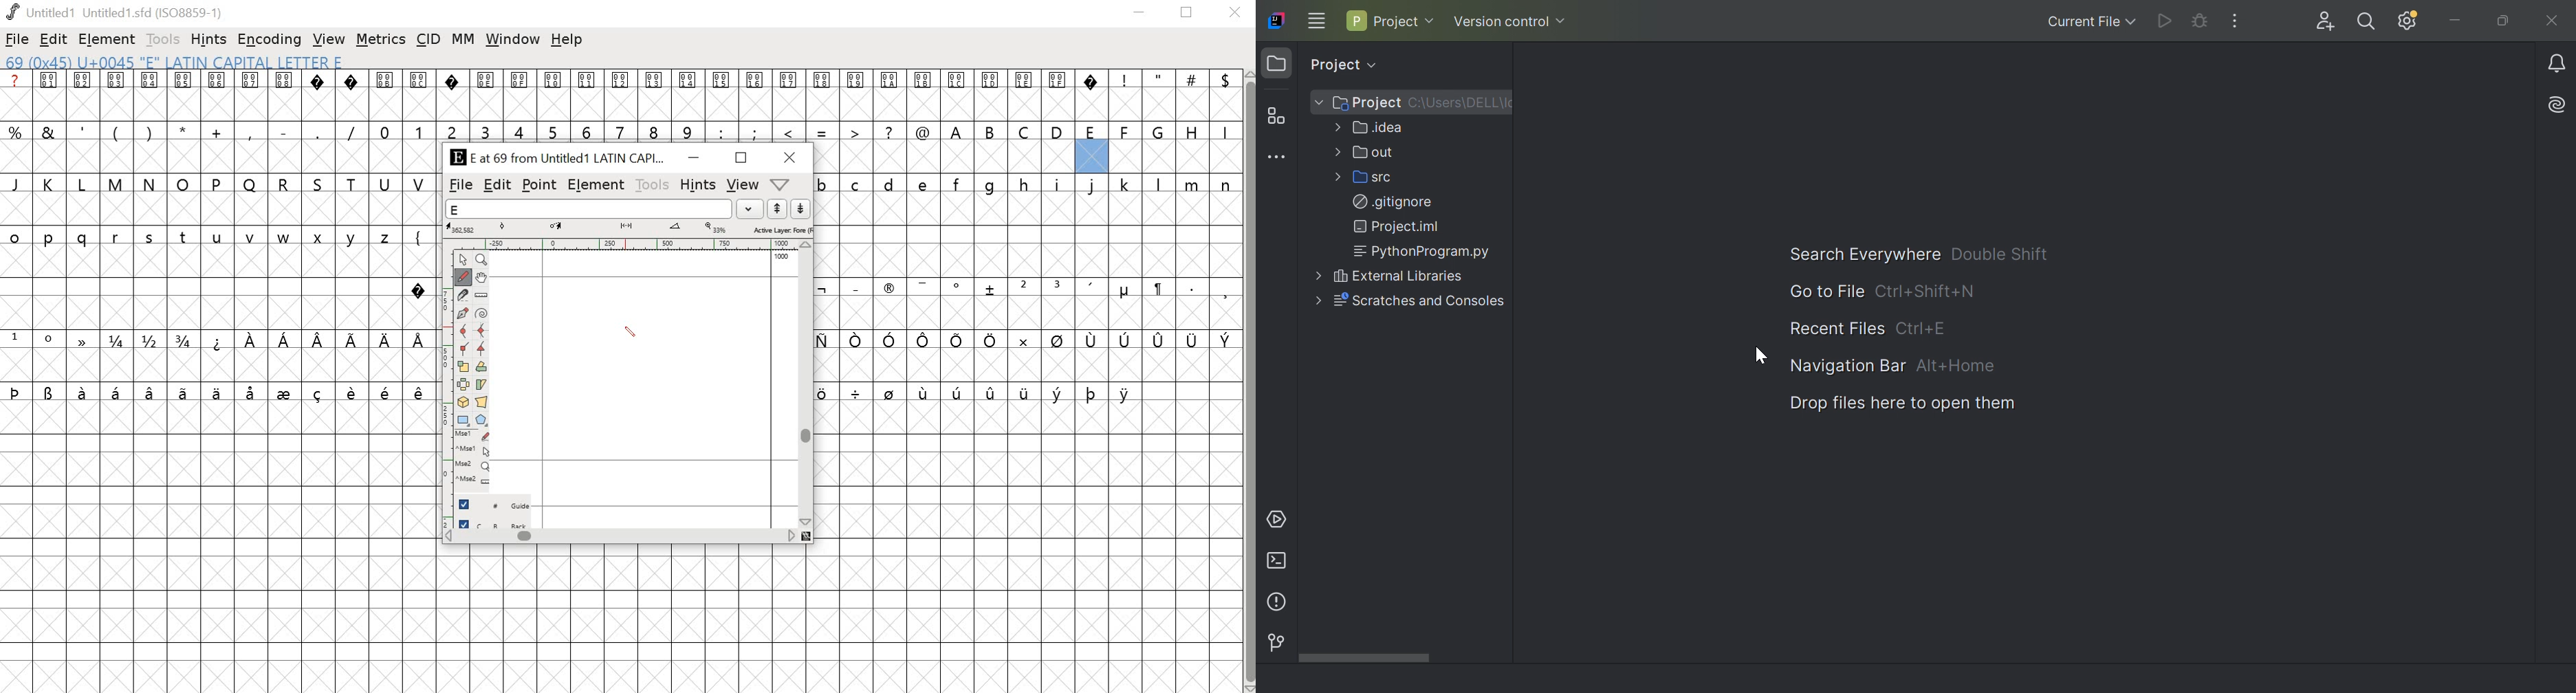 The width and height of the screenshot is (2576, 700). I want to click on empty cells, so click(217, 365).